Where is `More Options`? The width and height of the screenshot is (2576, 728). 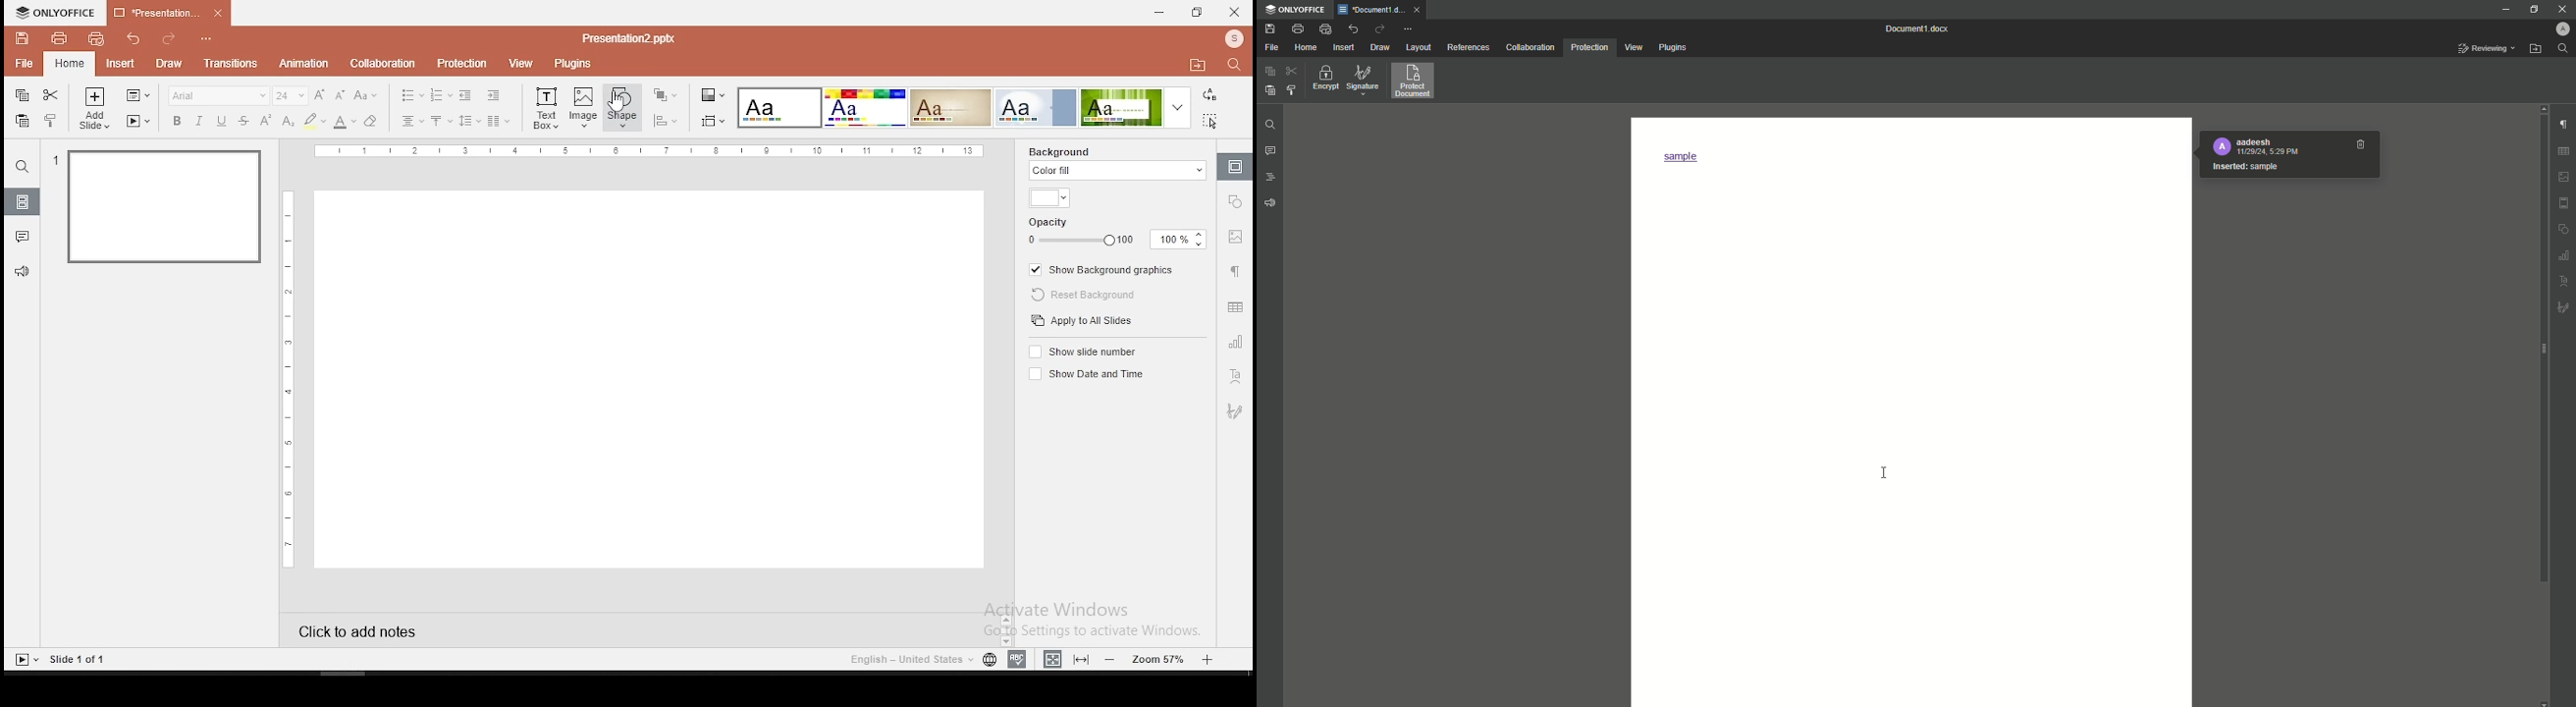 More Options is located at coordinates (1409, 28).